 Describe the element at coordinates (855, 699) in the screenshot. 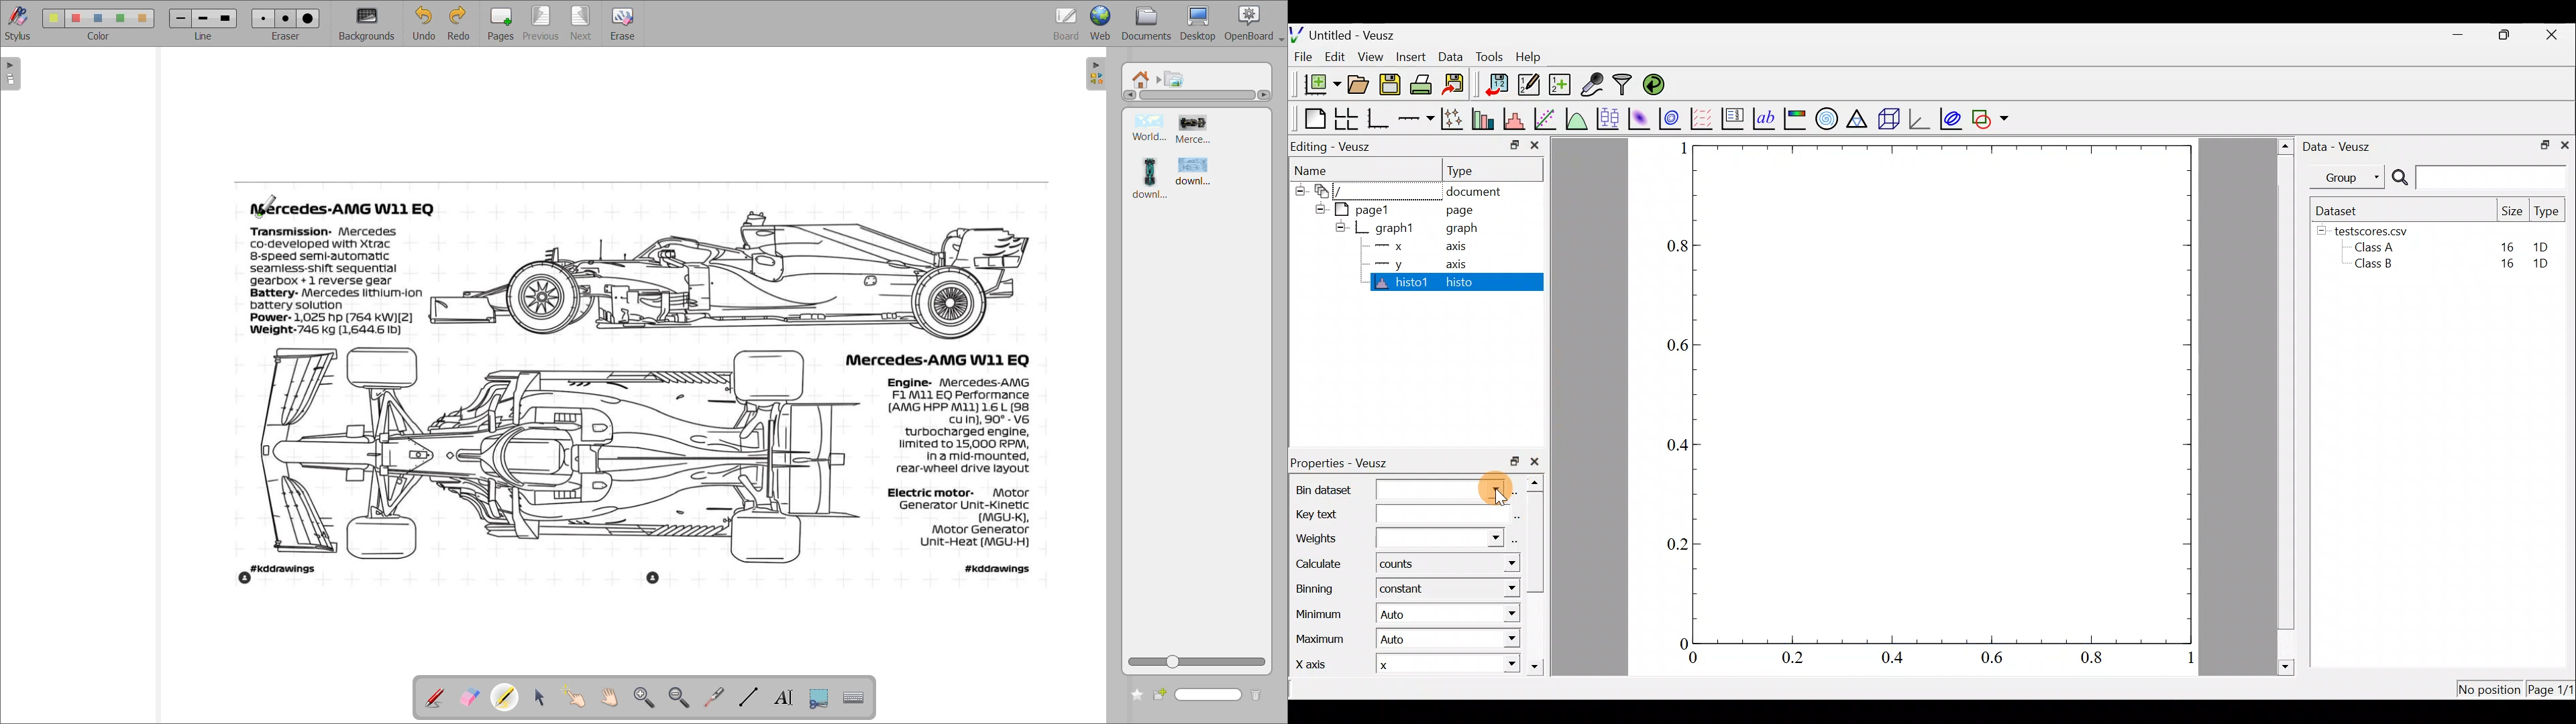

I see `display virtual keyboard` at that location.